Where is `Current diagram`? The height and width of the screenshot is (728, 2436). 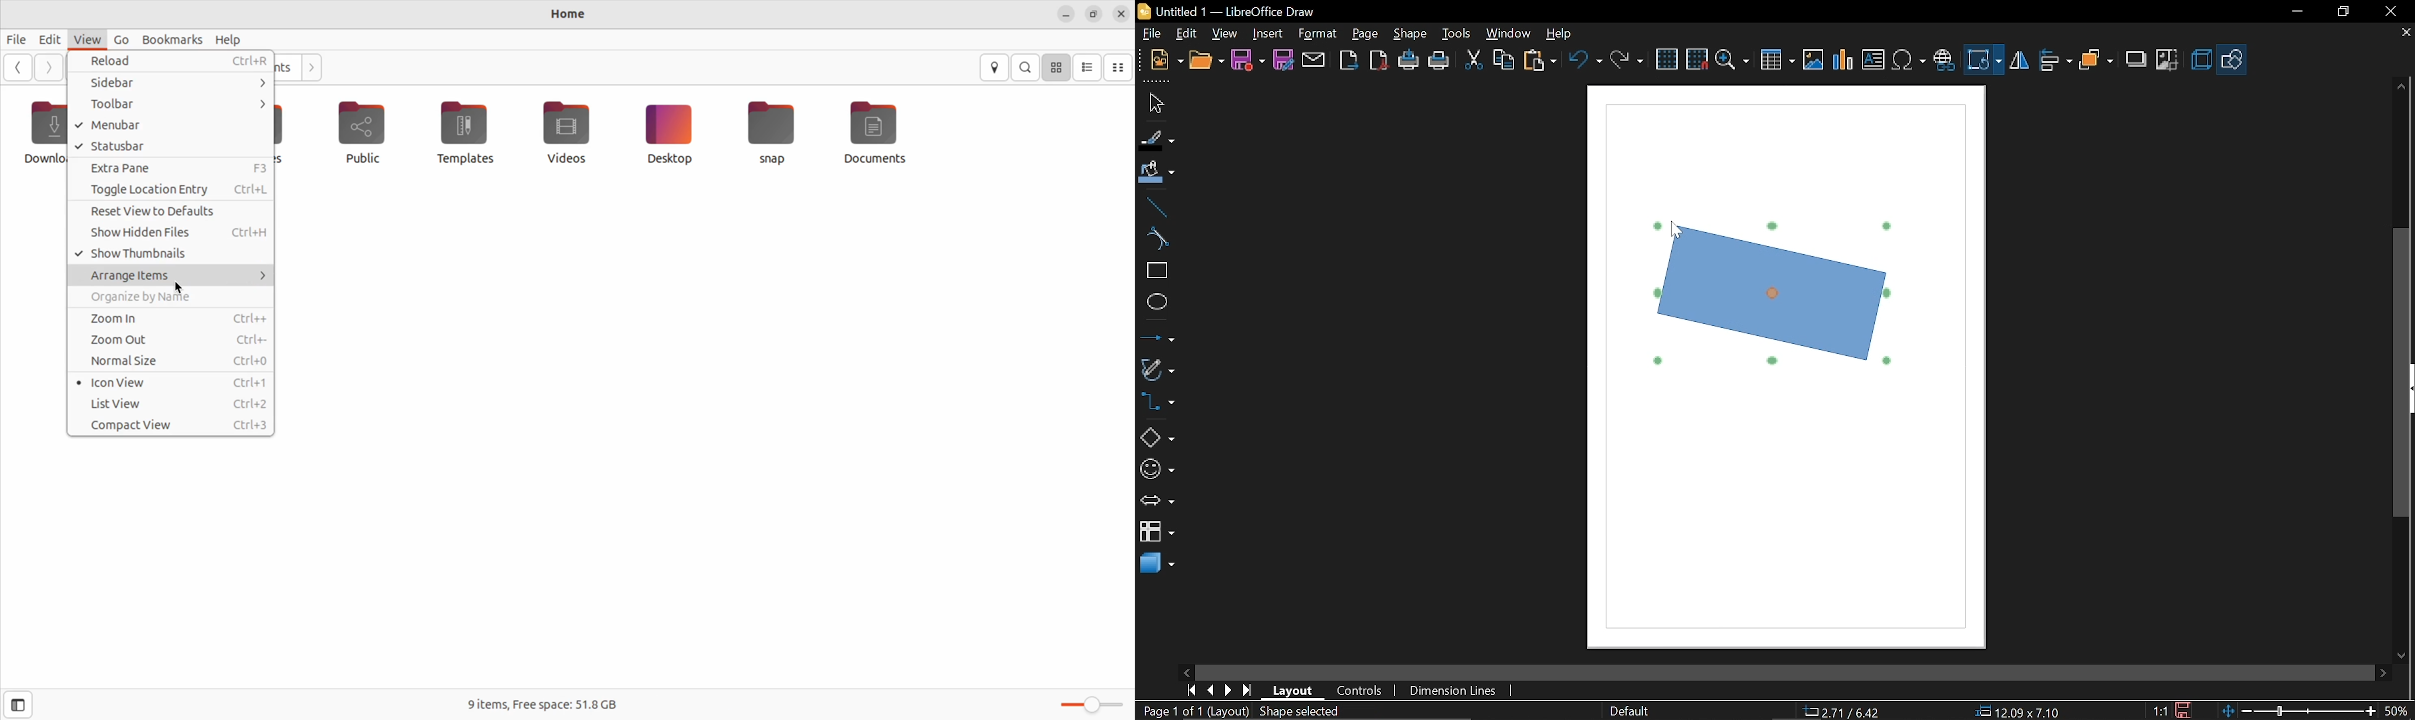 Current diagram is located at coordinates (1771, 292).